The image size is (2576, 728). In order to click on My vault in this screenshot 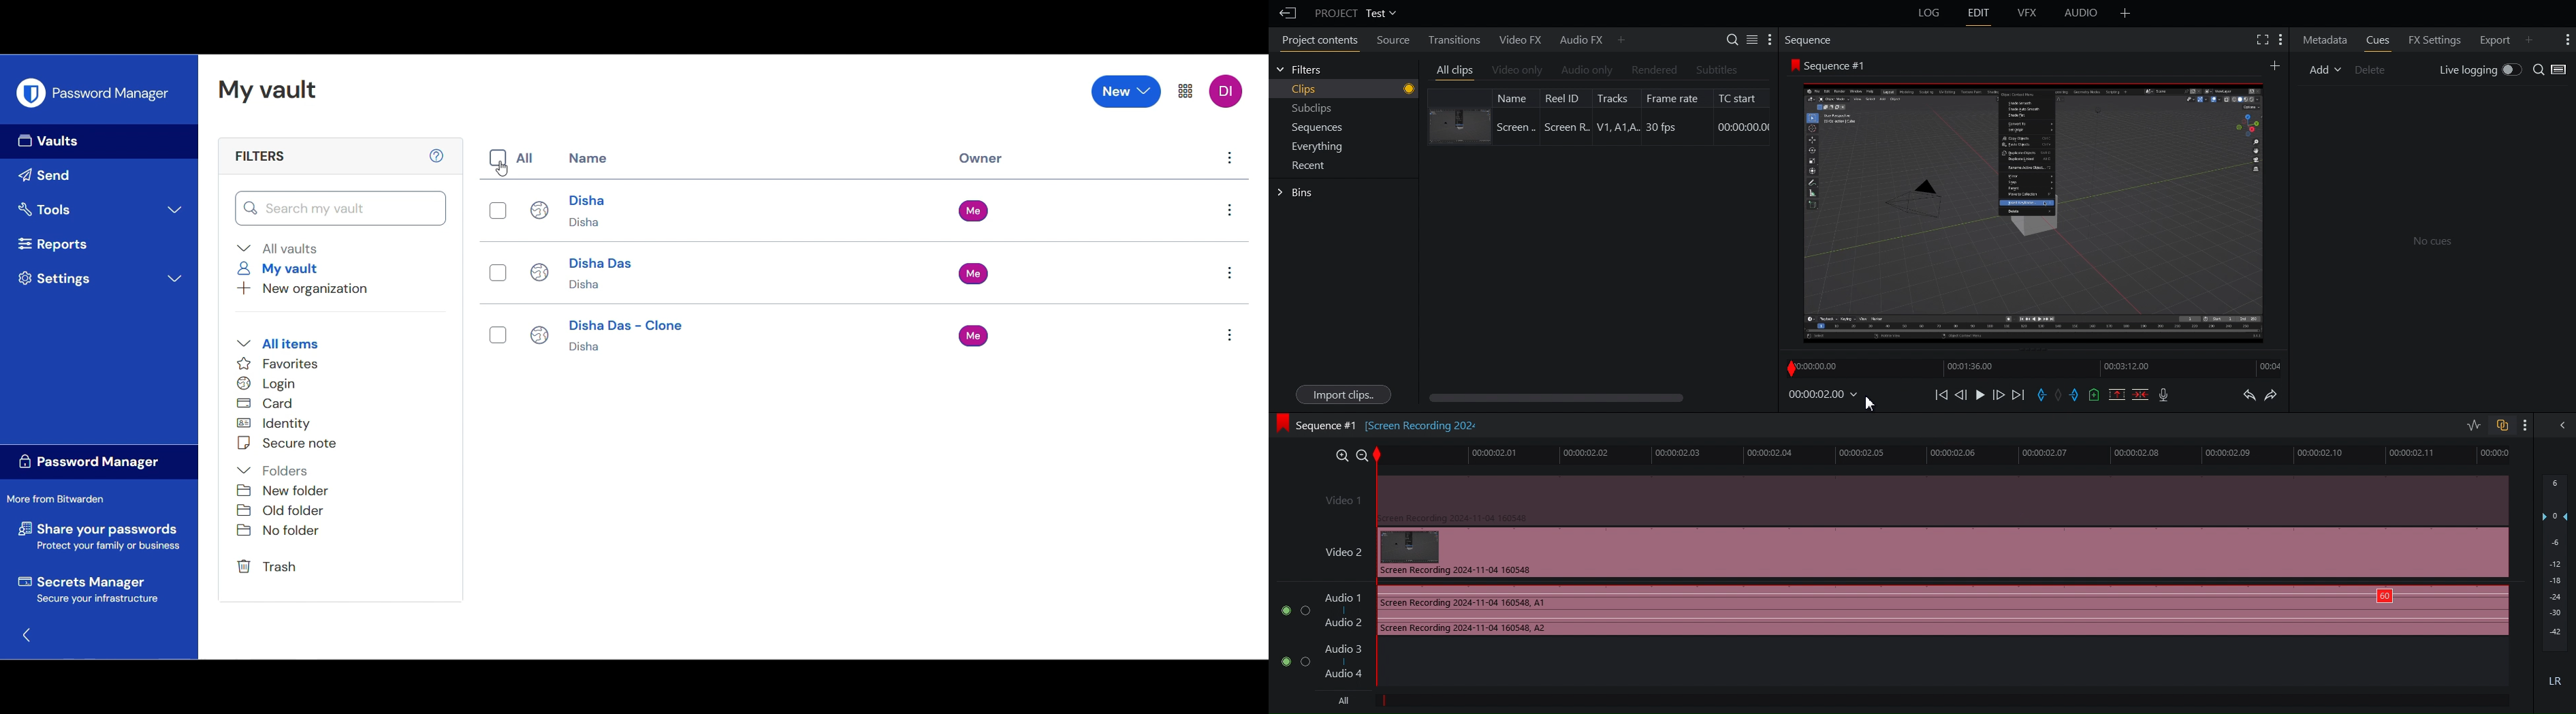, I will do `click(282, 268)`.